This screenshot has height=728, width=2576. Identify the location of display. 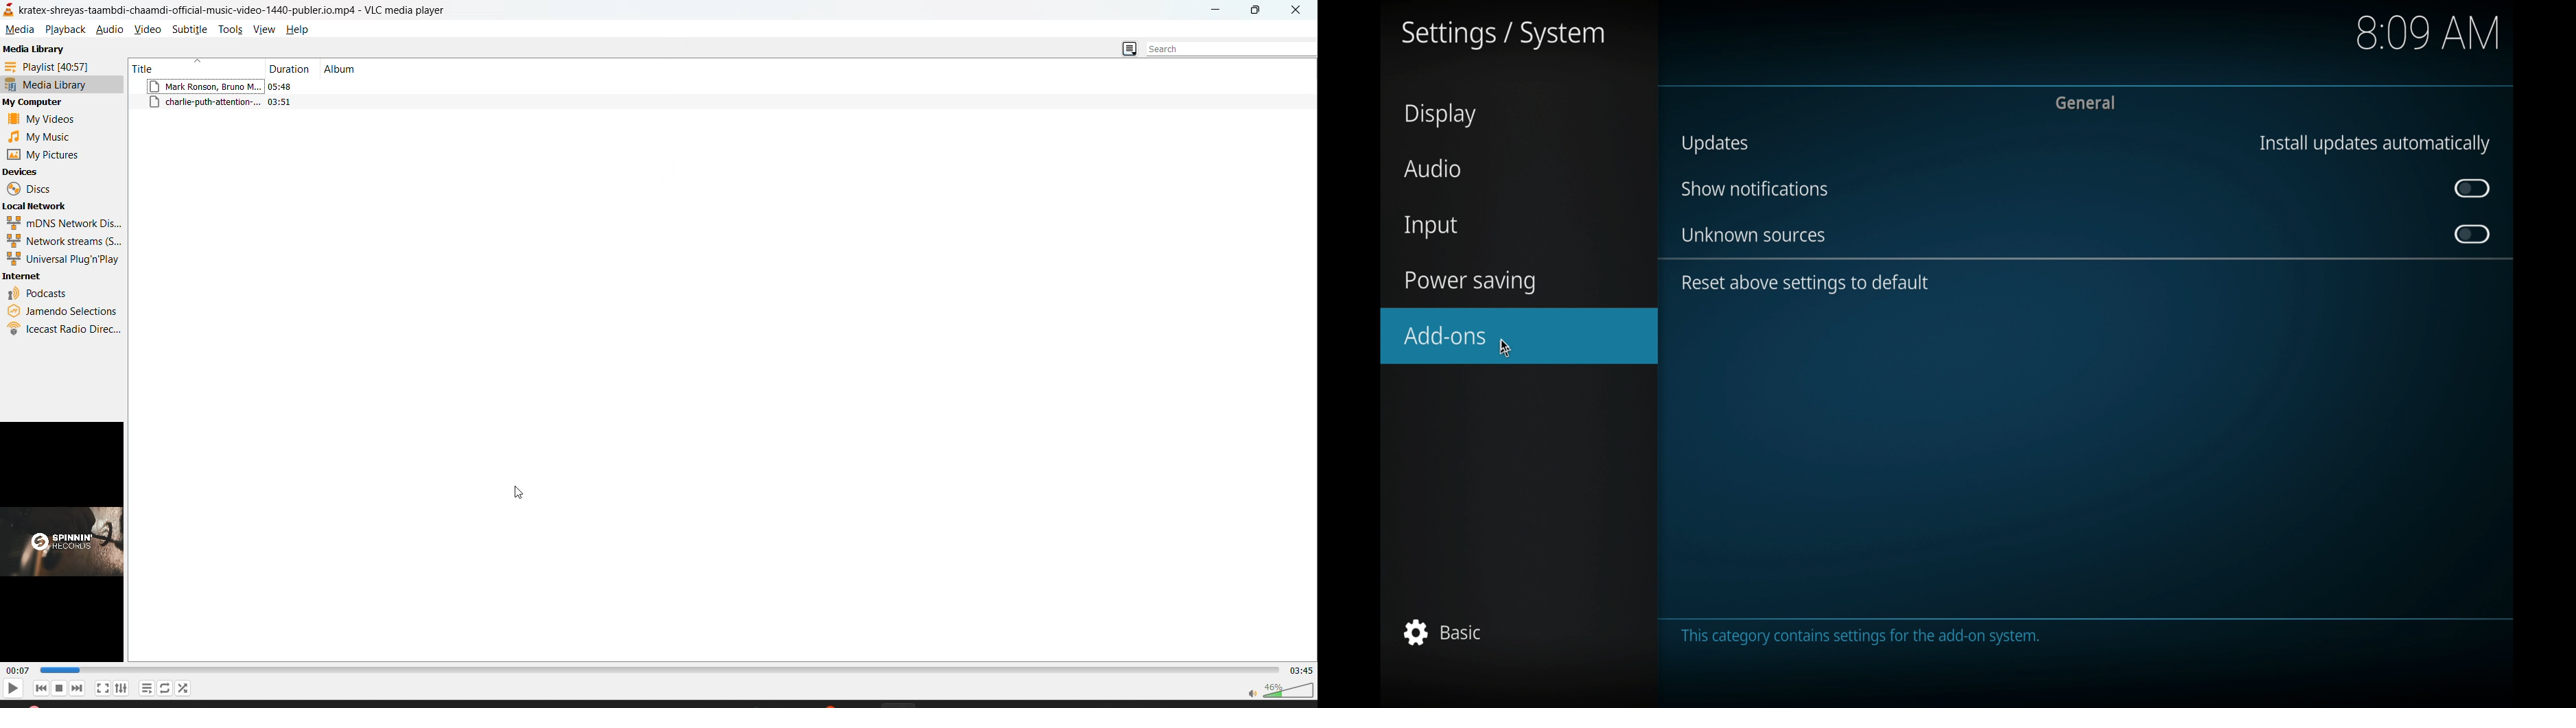
(1443, 115).